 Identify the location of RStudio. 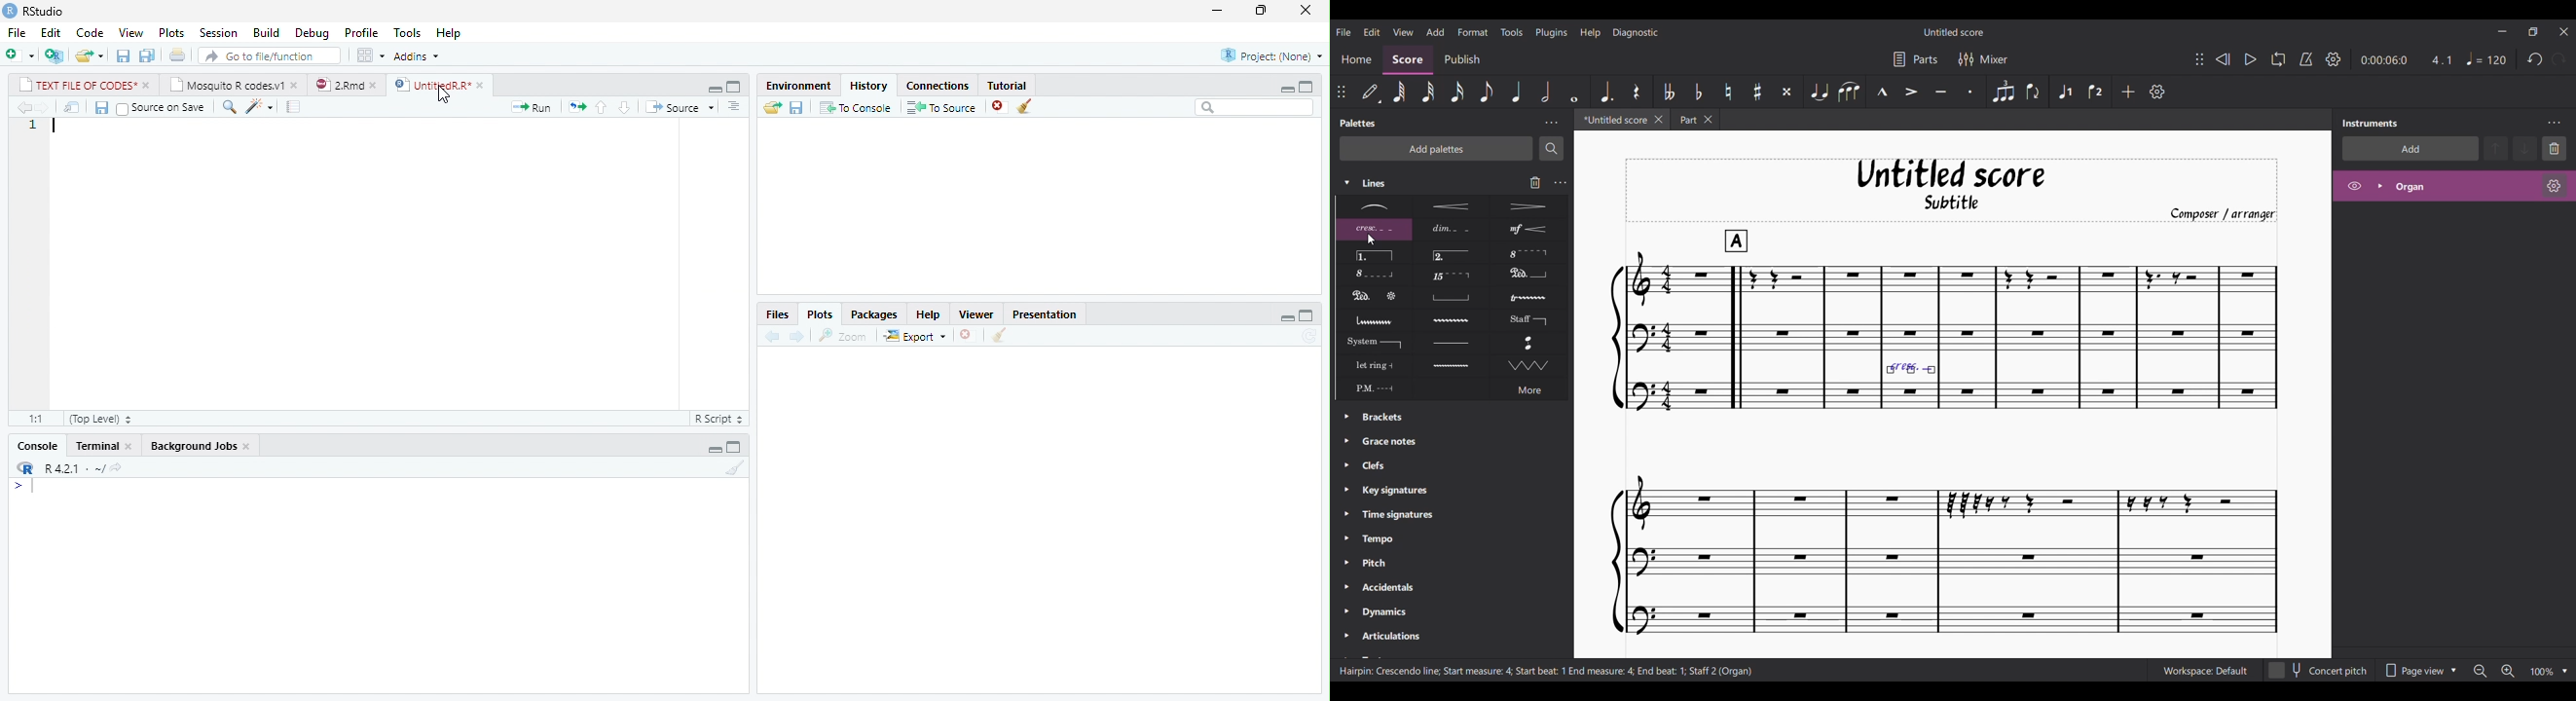
(45, 12).